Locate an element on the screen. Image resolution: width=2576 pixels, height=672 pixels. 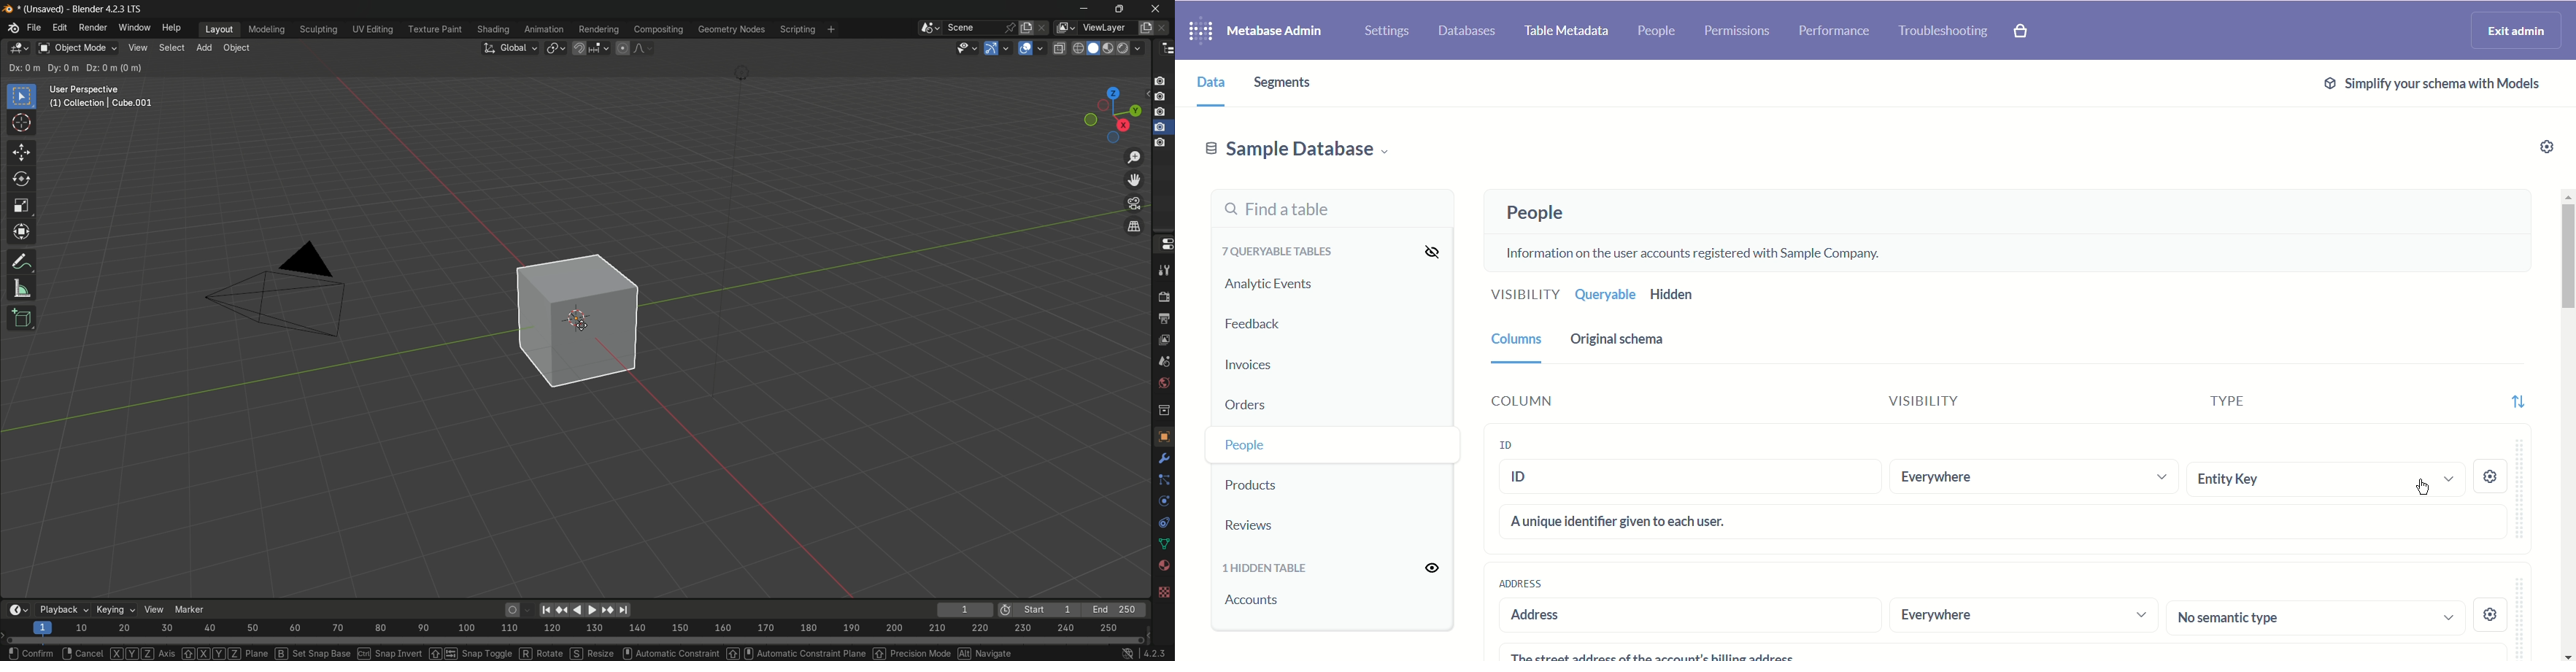
selectability and visibility is located at coordinates (967, 48).